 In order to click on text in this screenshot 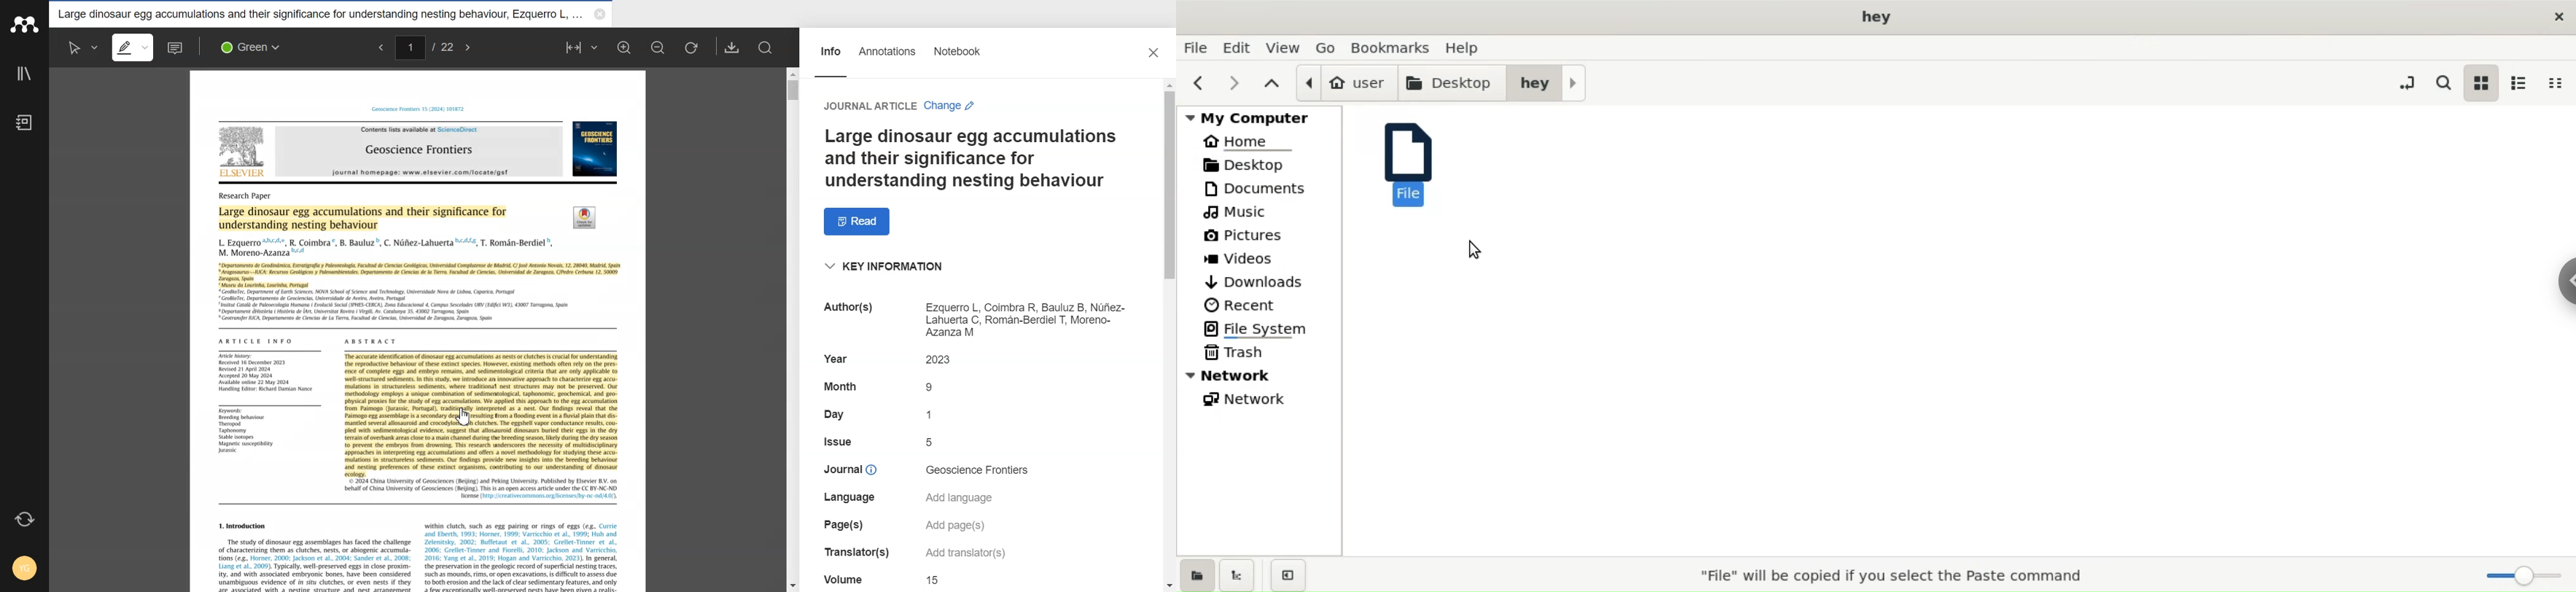, I will do `click(932, 442)`.